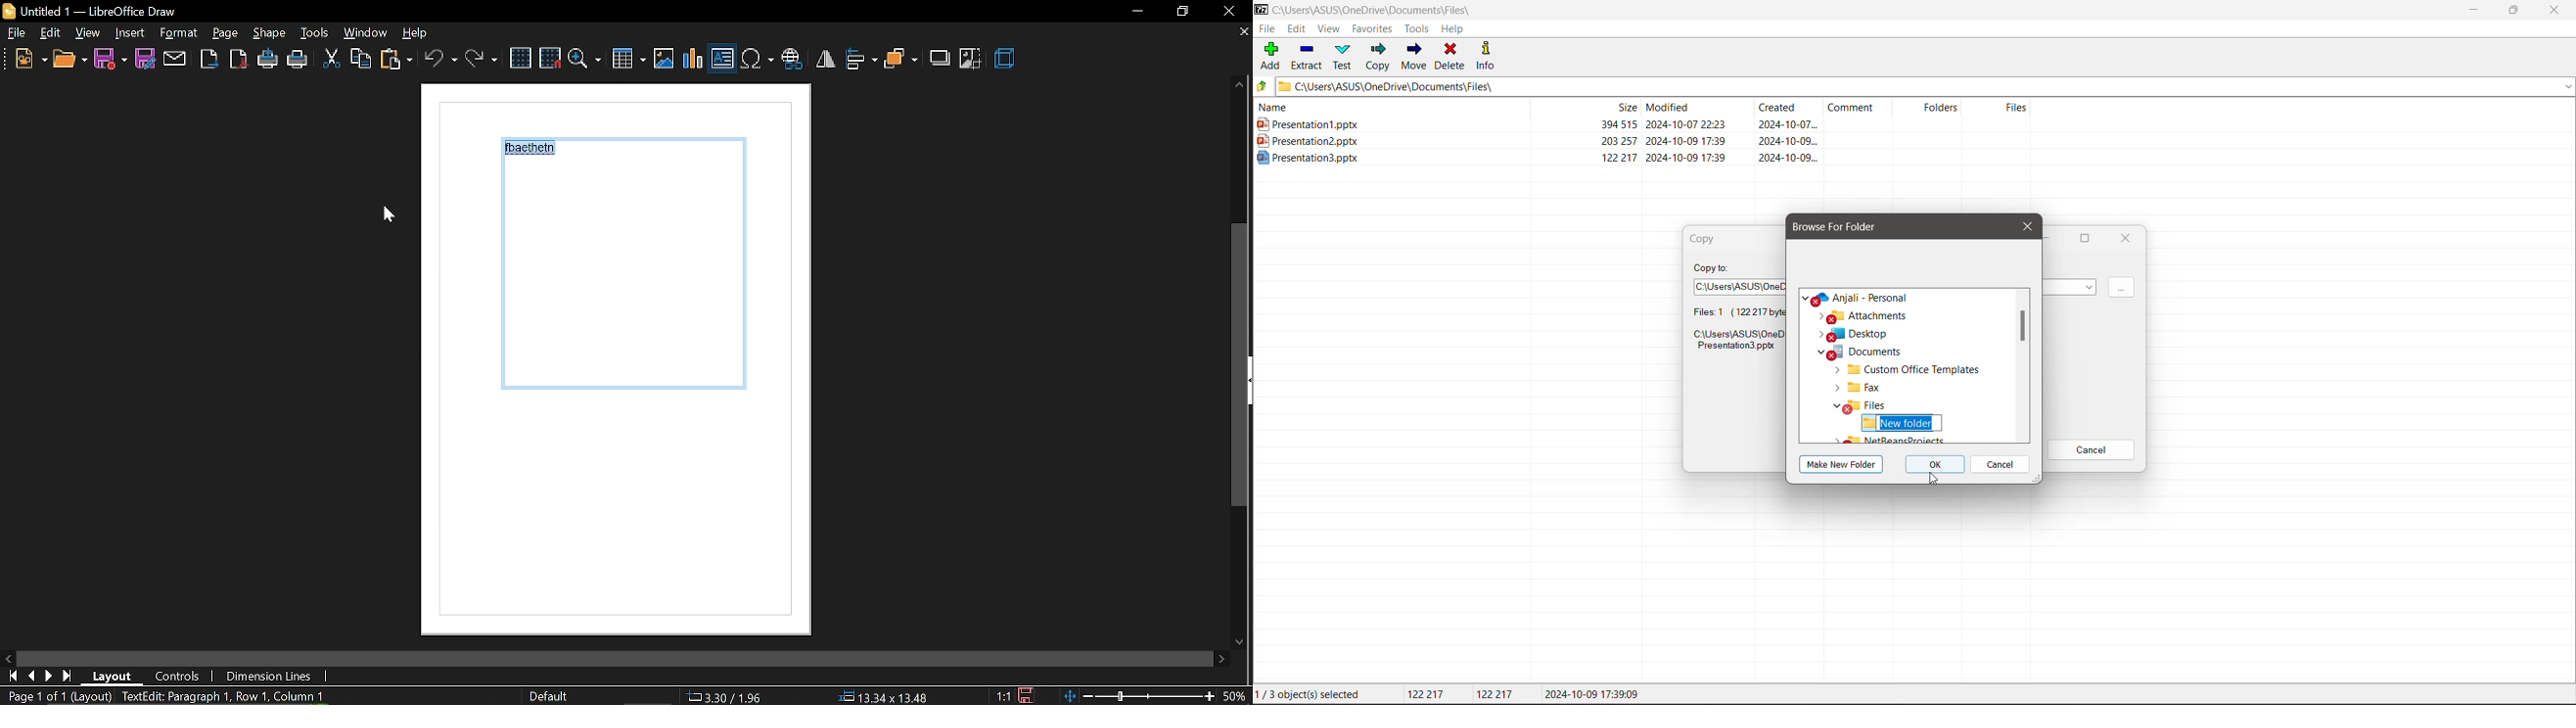 The image size is (2576, 728). Describe the element at coordinates (1584, 107) in the screenshot. I see `File Size` at that location.